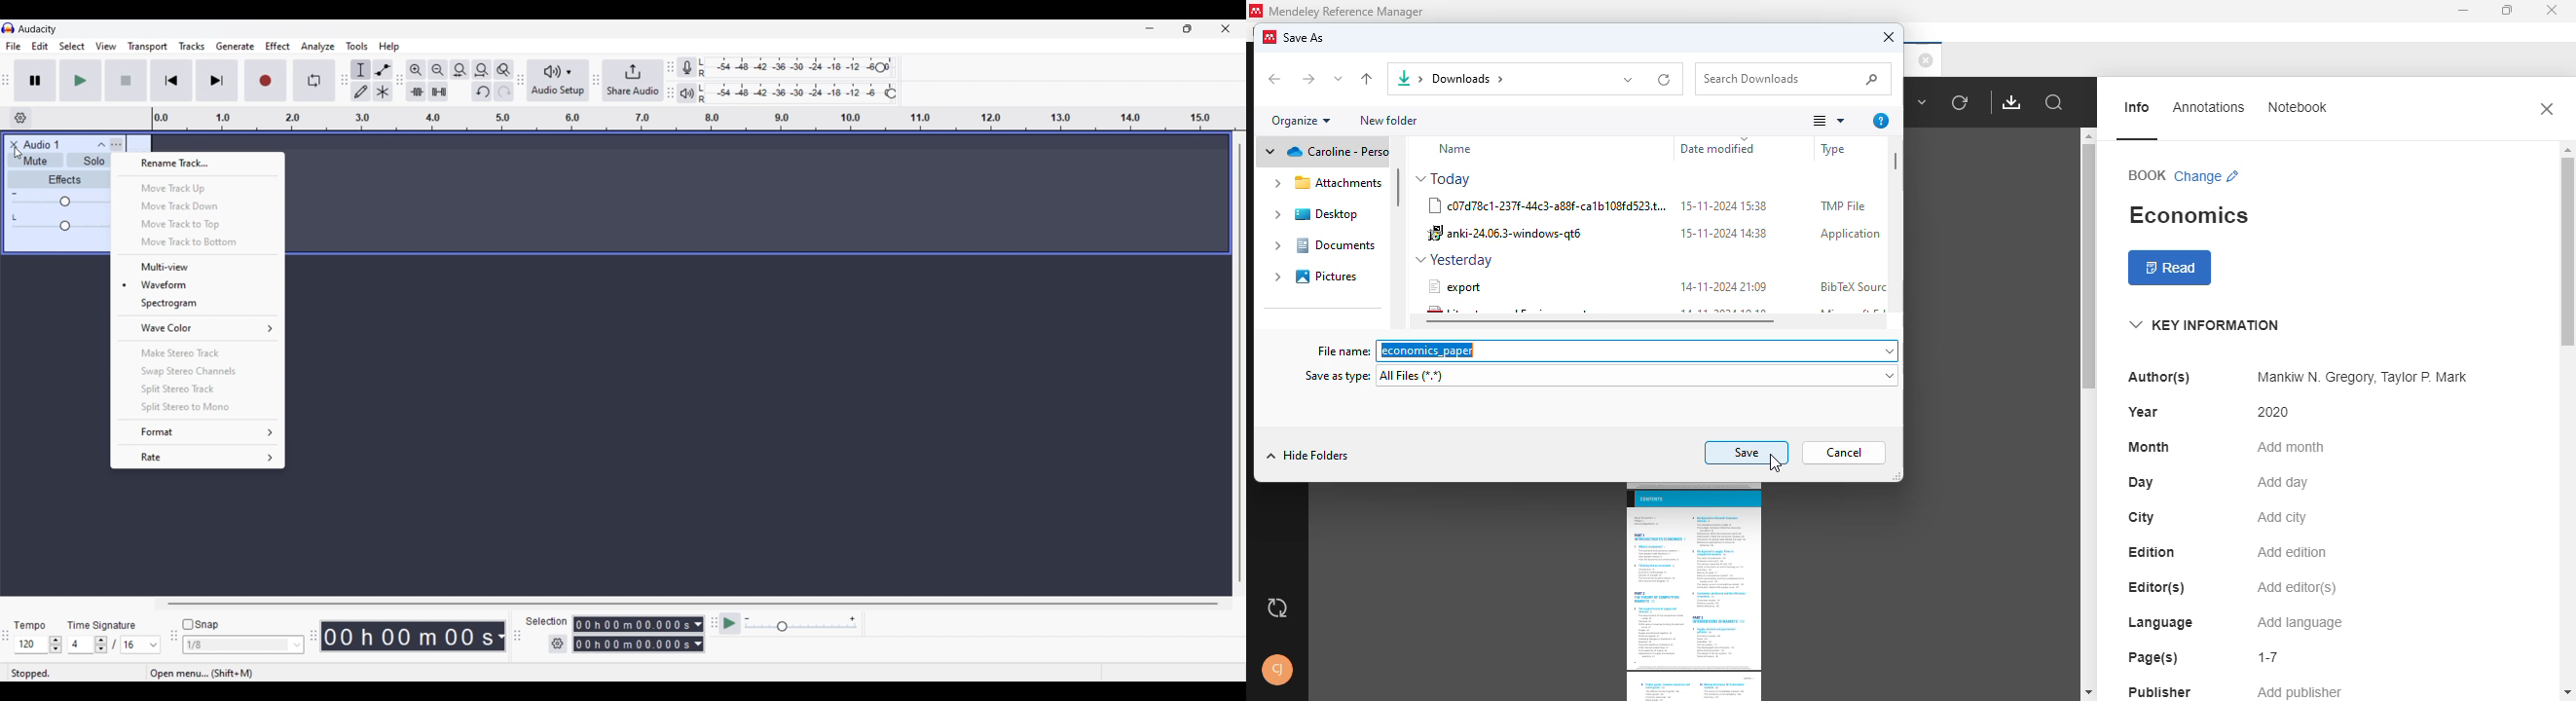 The image size is (2576, 728). What do you see at coordinates (408, 636) in the screenshot?
I see `Shows recorded duration` at bounding box center [408, 636].